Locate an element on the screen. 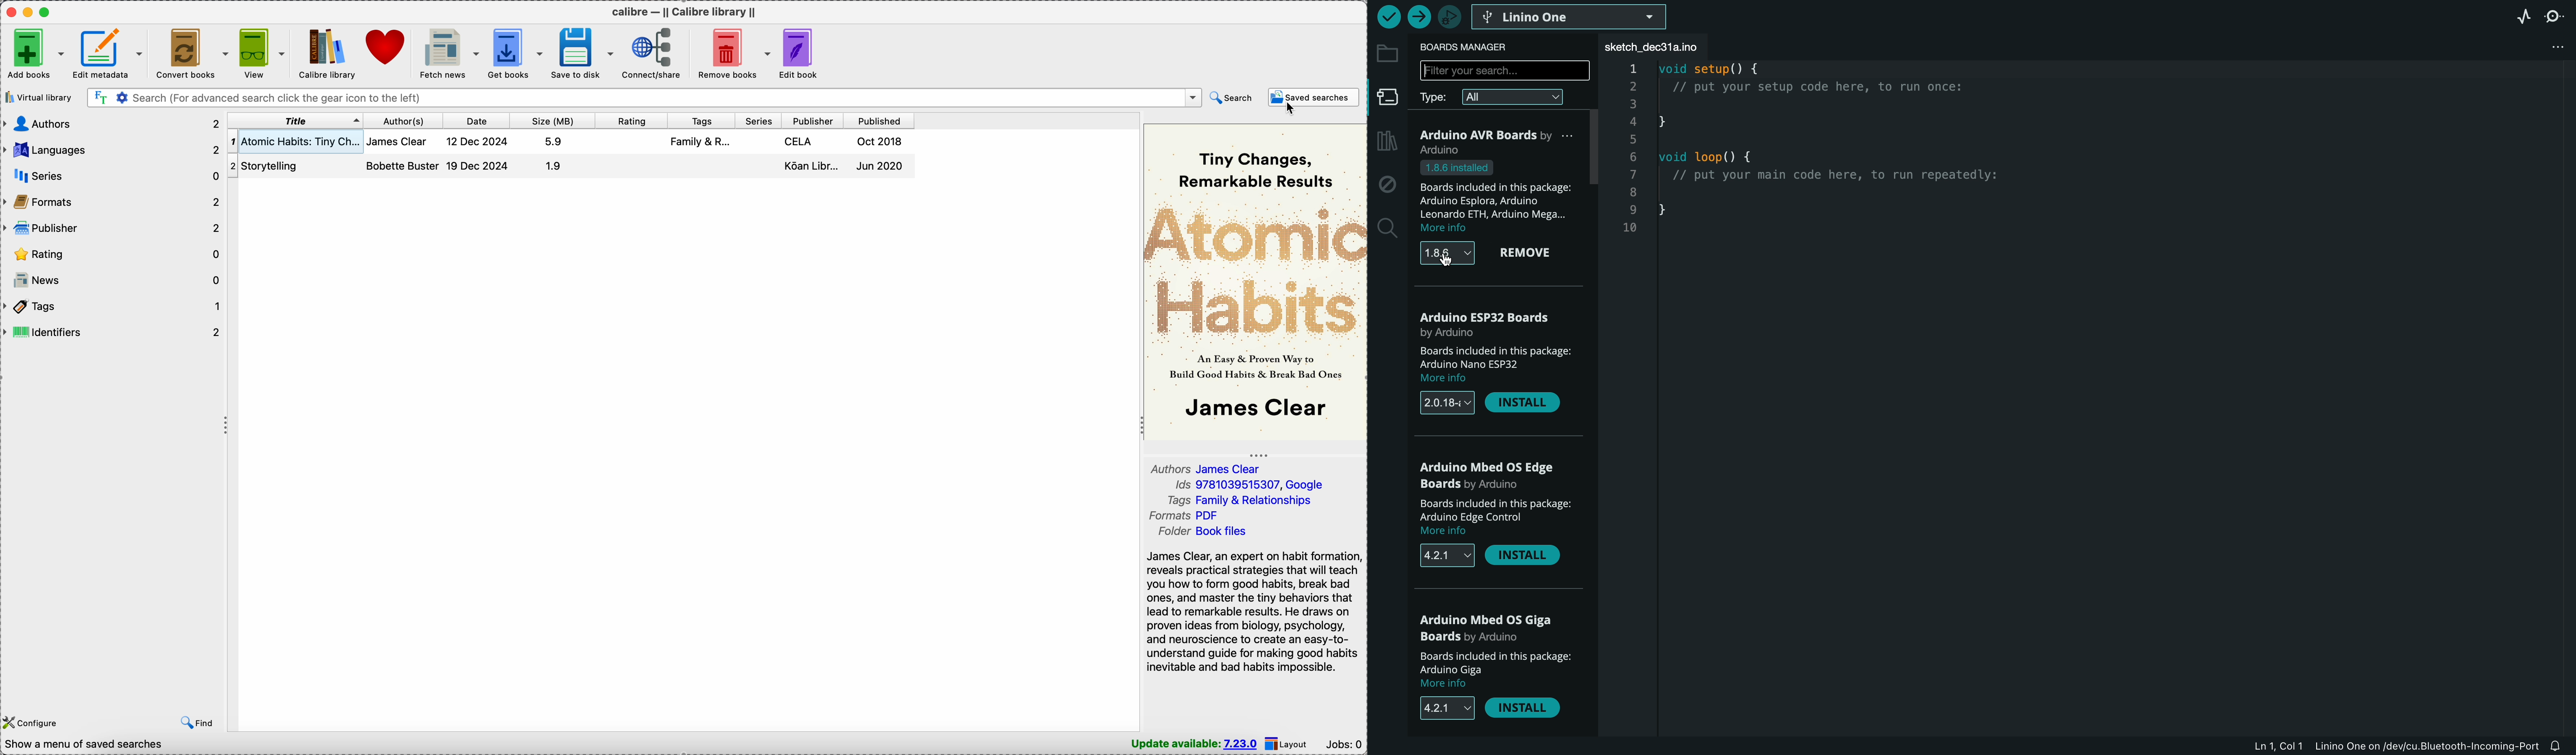 The image size is (2576, 756). publisher is located at coordinates (814, 155).